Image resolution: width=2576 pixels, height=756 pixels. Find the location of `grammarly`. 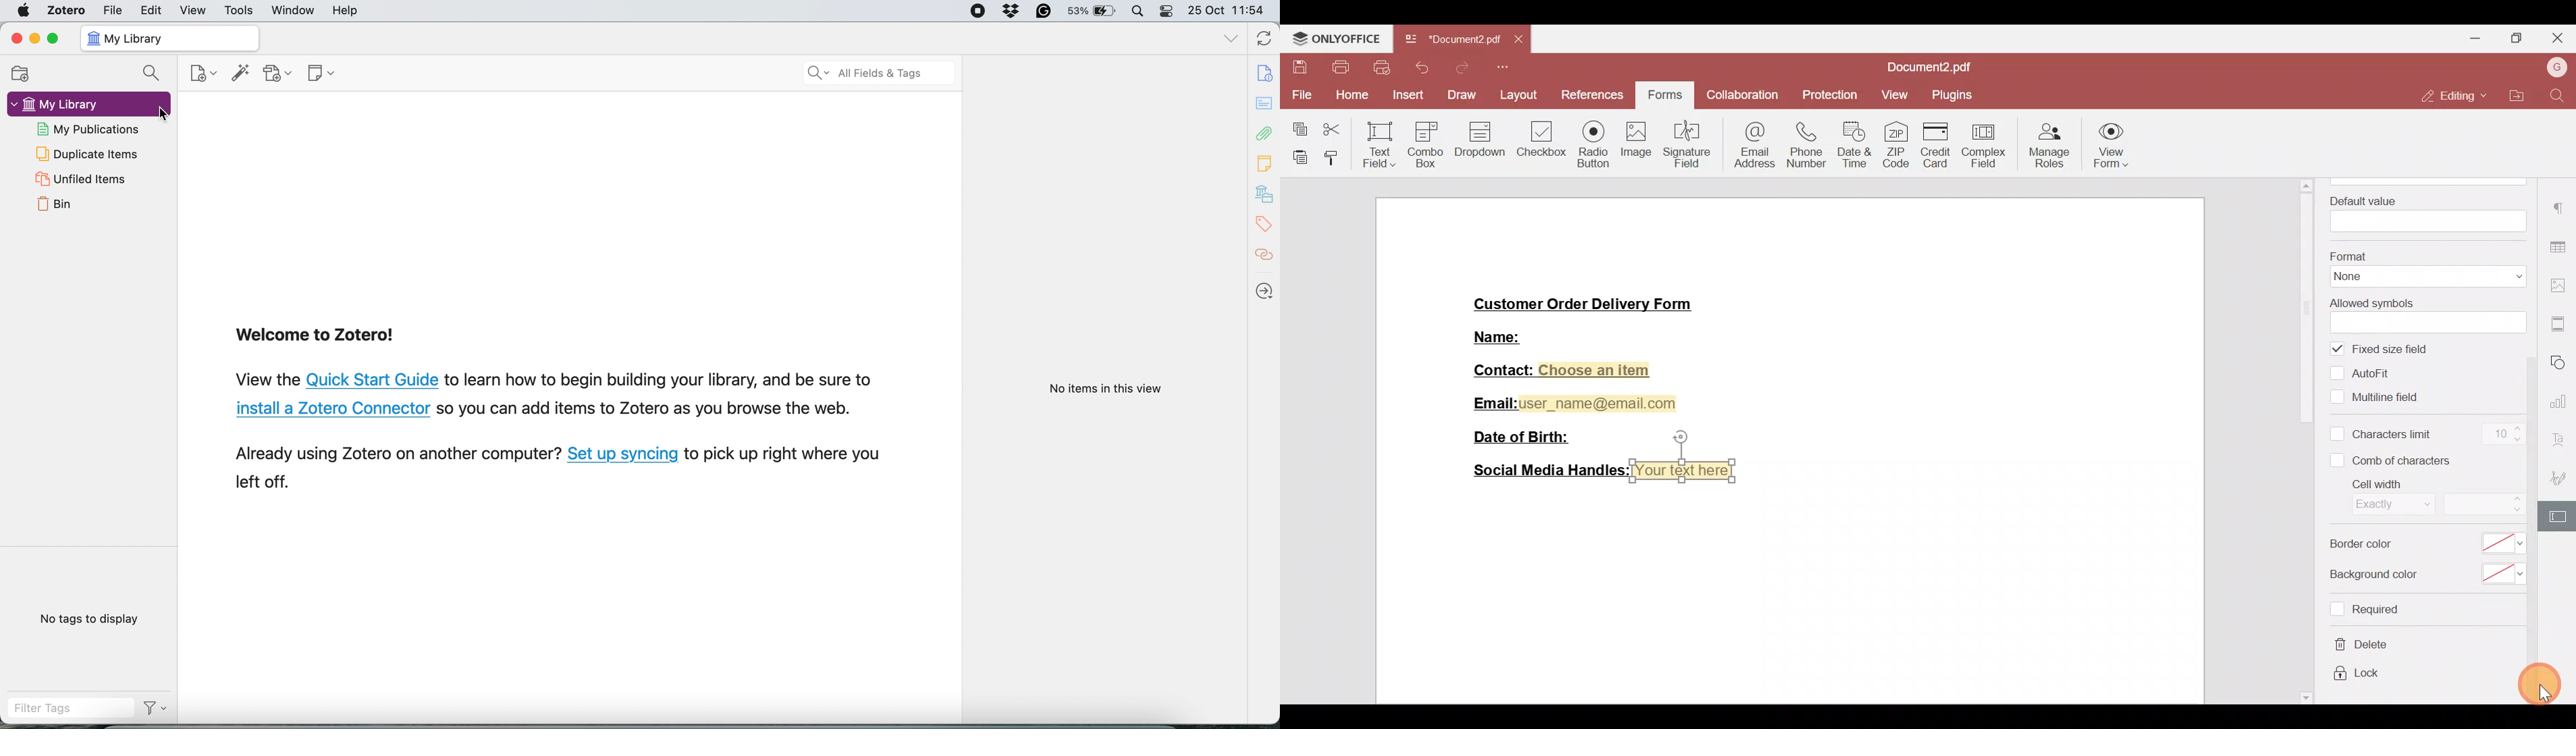

grammarly is located at coordinates (1044, 11).